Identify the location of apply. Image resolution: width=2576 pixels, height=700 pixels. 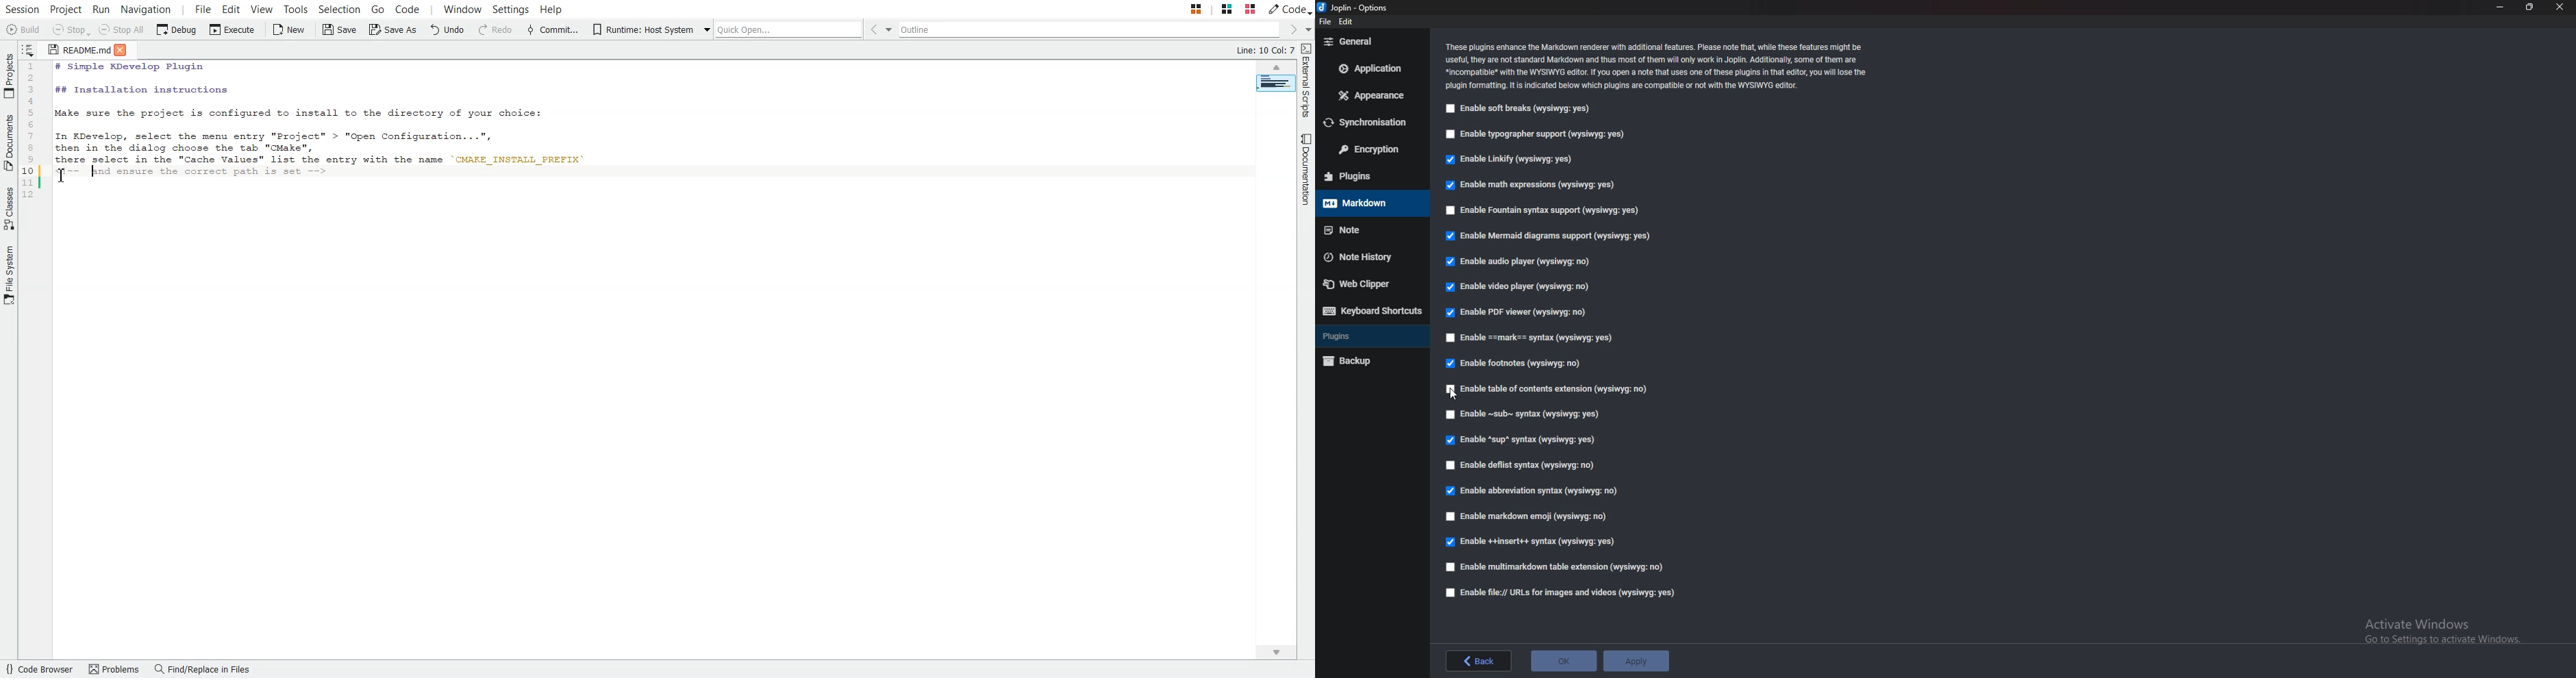
(1638, 662).